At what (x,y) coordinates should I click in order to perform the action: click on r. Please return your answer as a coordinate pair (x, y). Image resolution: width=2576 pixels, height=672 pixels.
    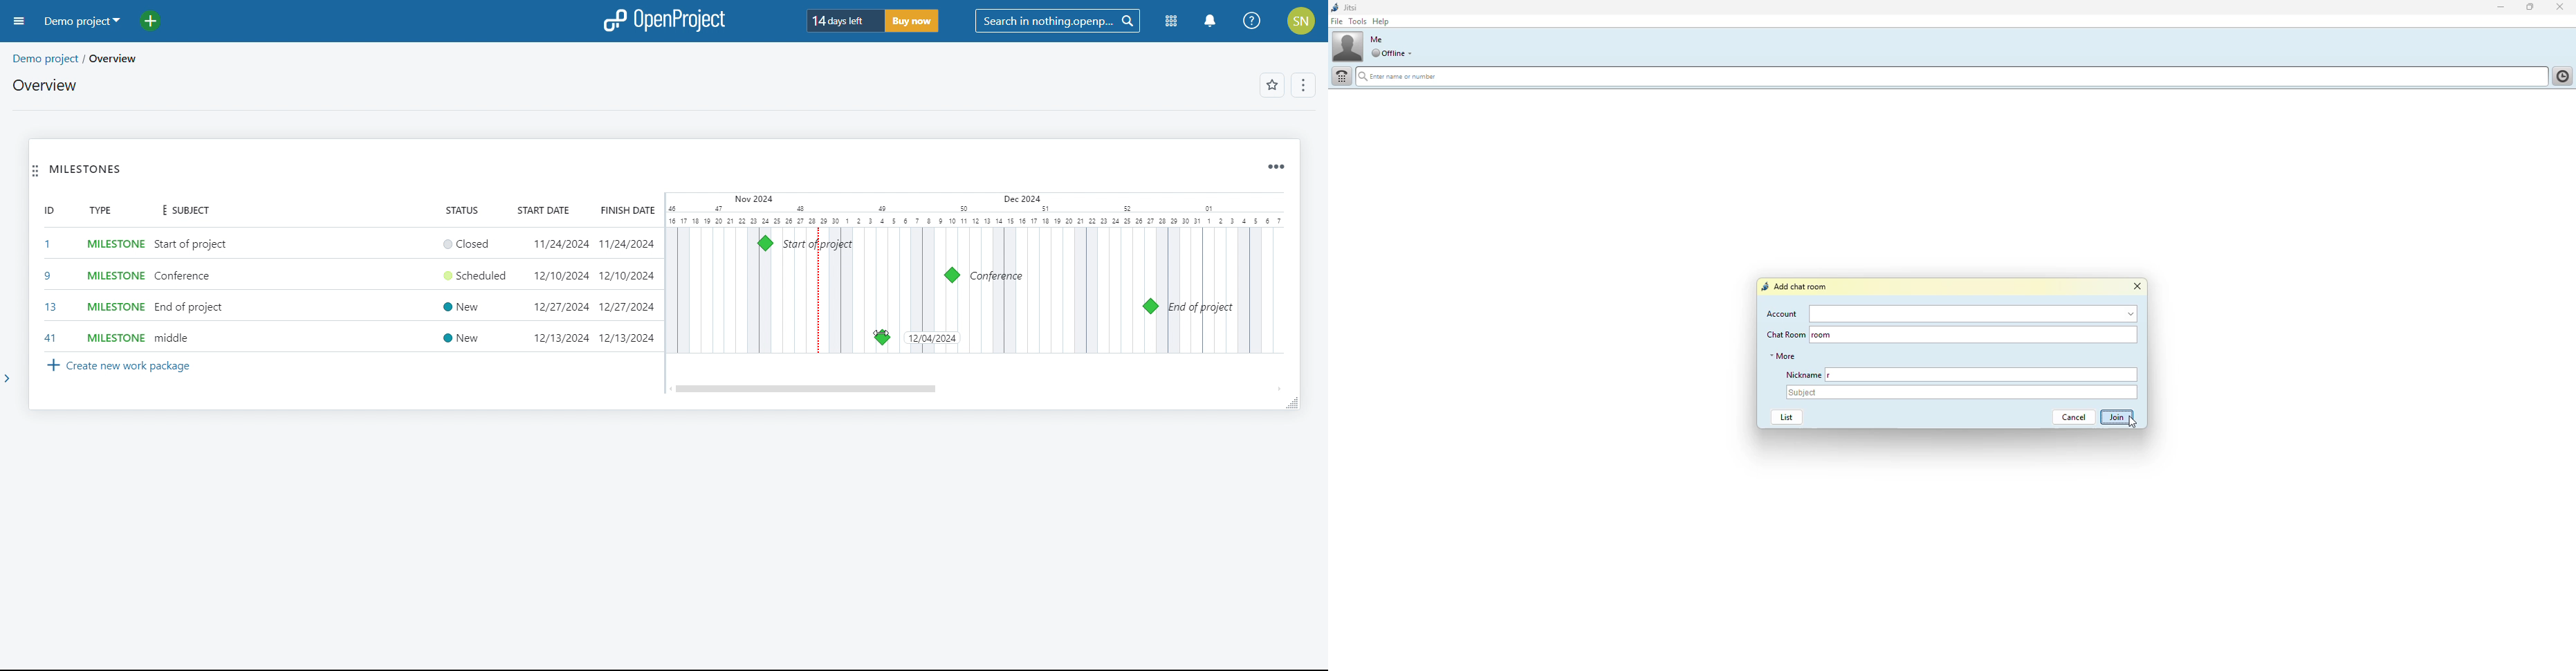
    Looking at the image, I should click on (1835, 375).